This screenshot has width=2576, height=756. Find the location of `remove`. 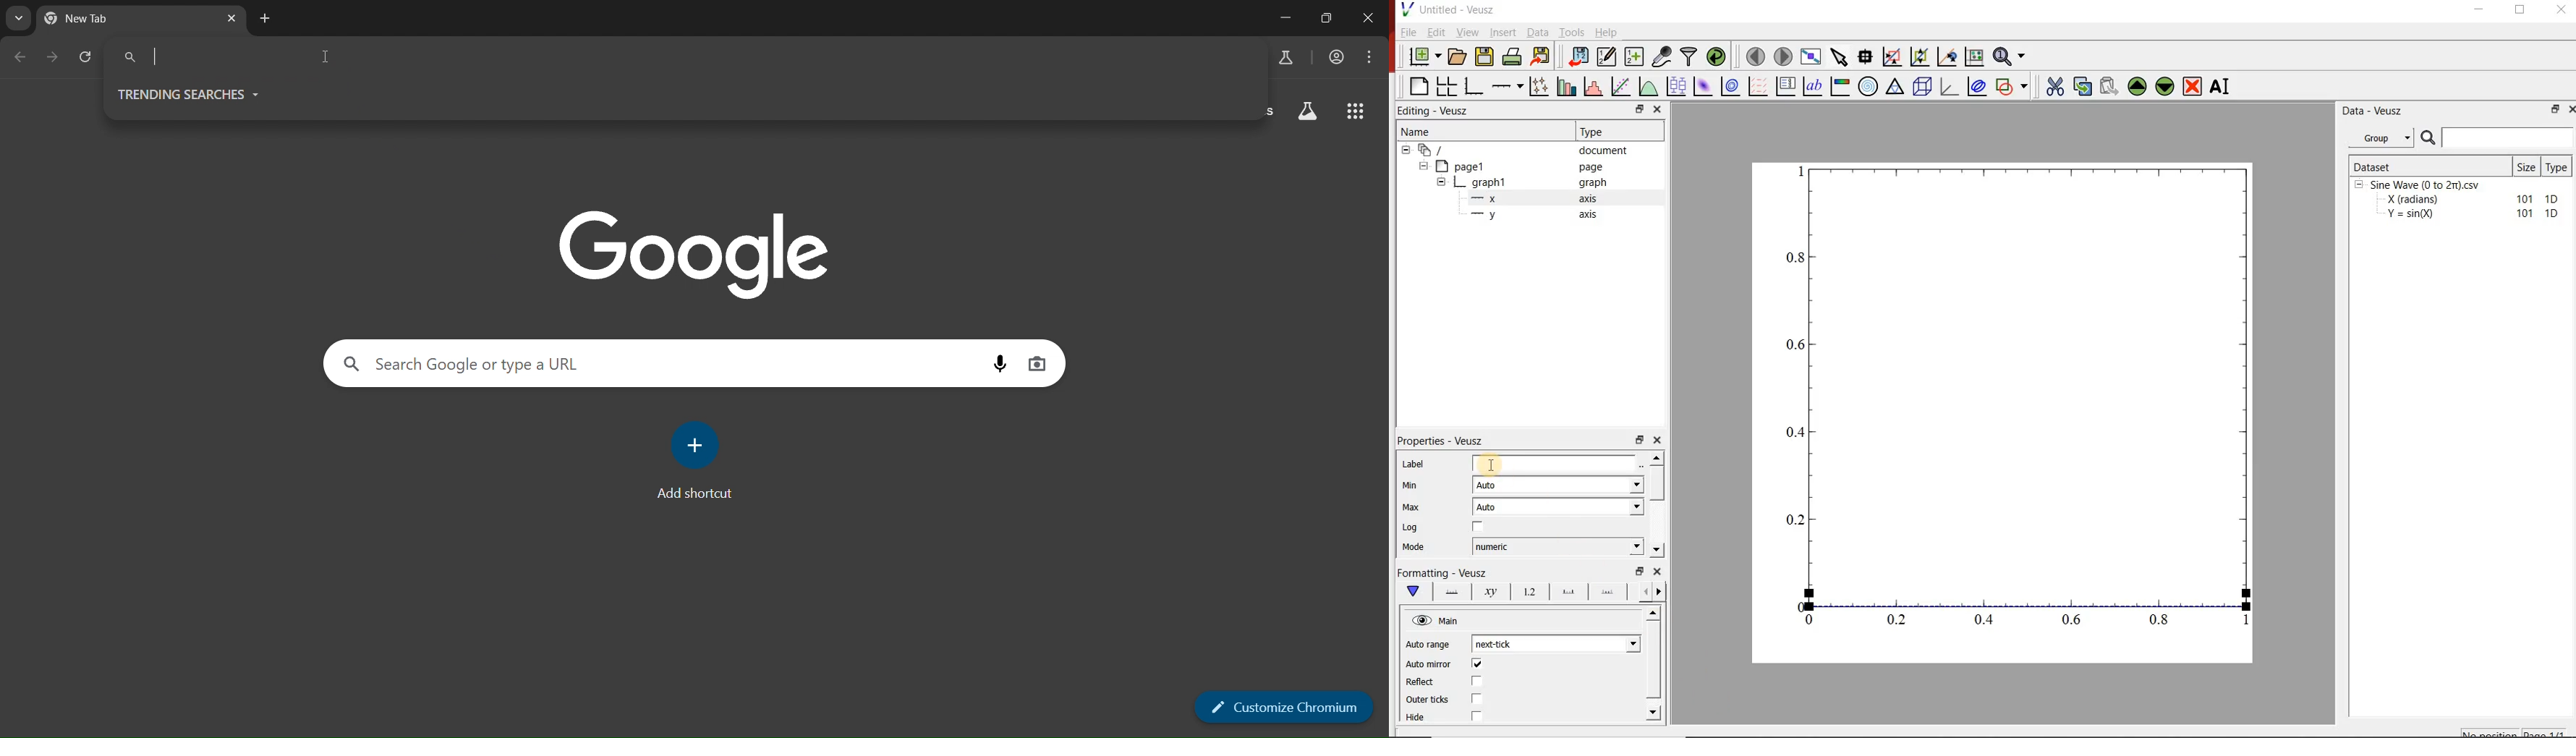

remove is located at coordinates (2193, 86).